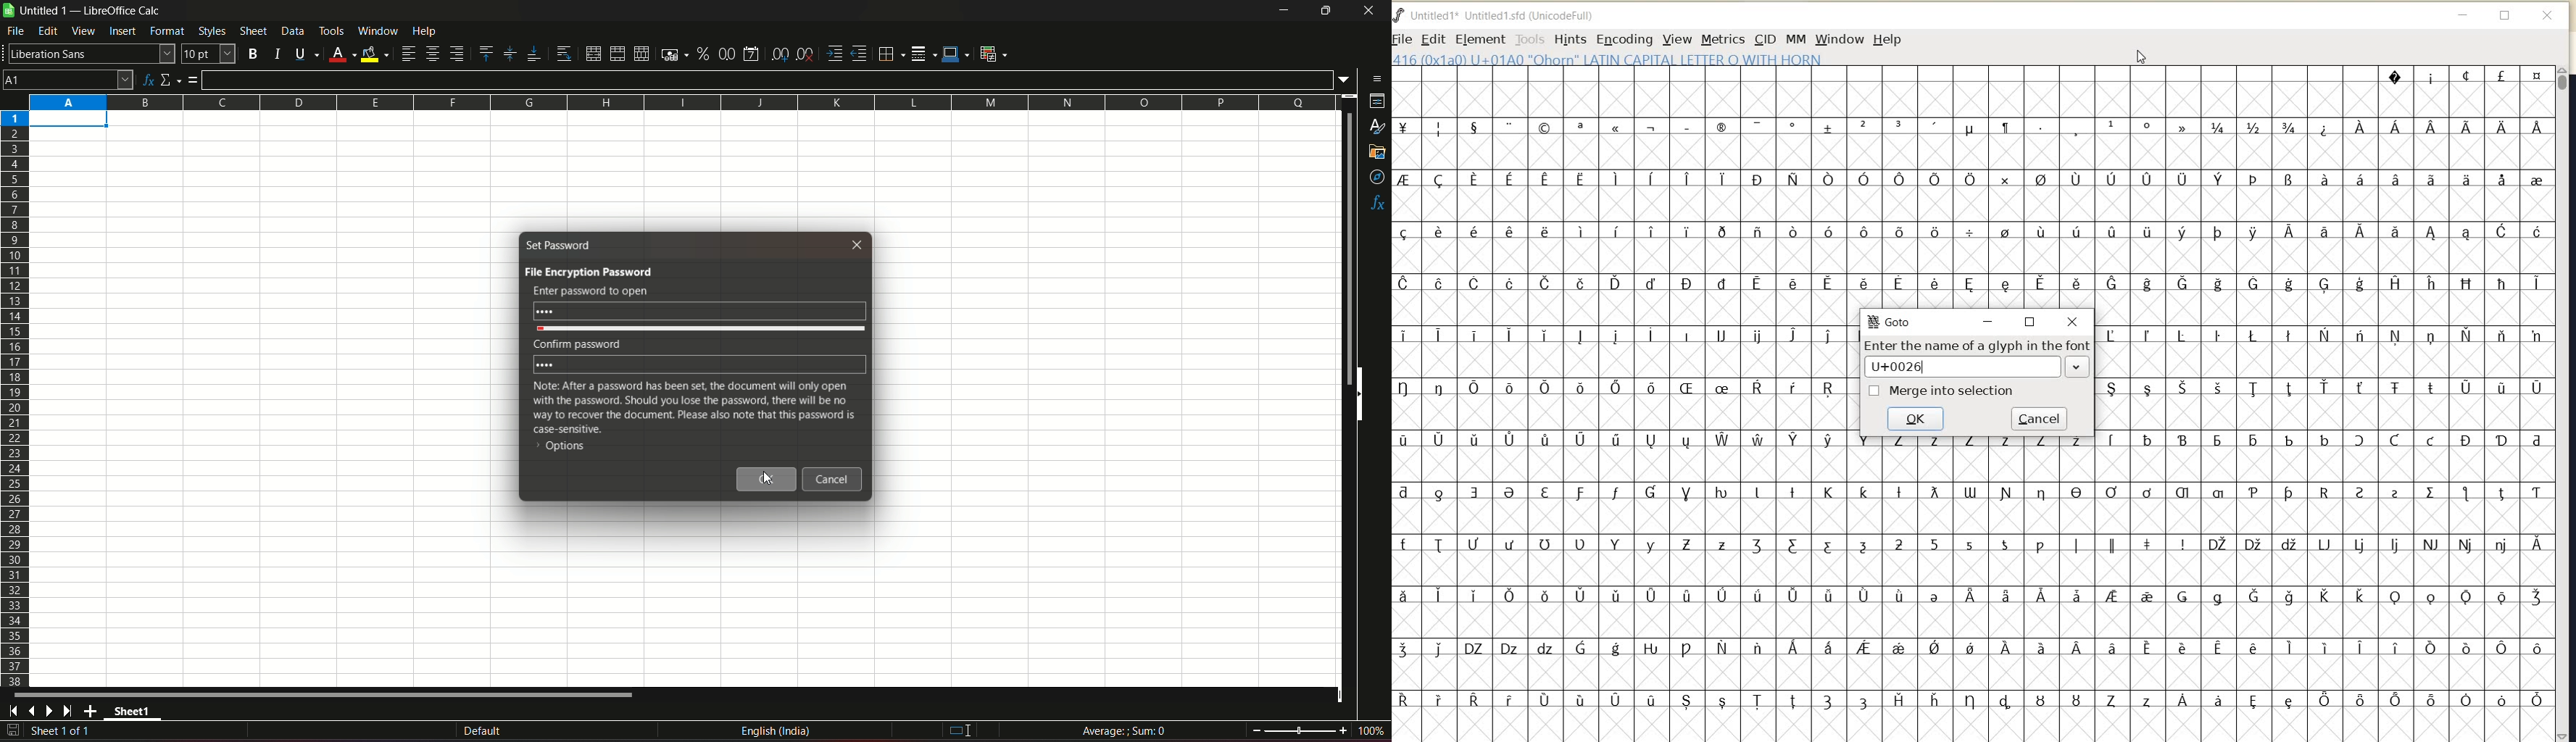 The height and width of the screenshot is (756, 2576). What do you see at coordinates (1399, 17) in the screenshot?
I see `fontforge logo` at bounding box center [1399, 17].